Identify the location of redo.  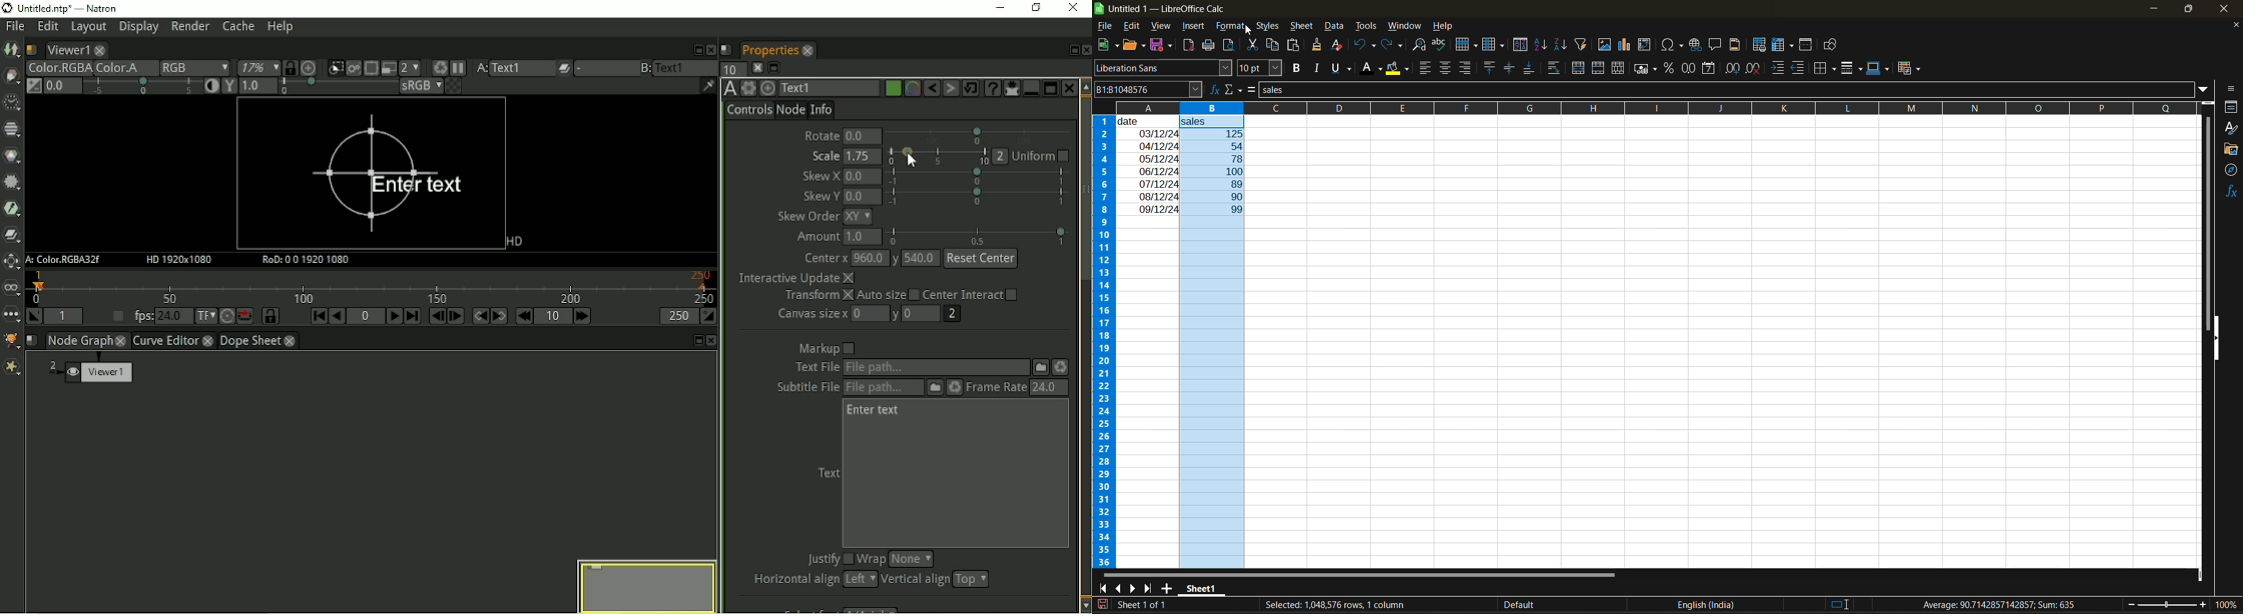
(1394, 45).